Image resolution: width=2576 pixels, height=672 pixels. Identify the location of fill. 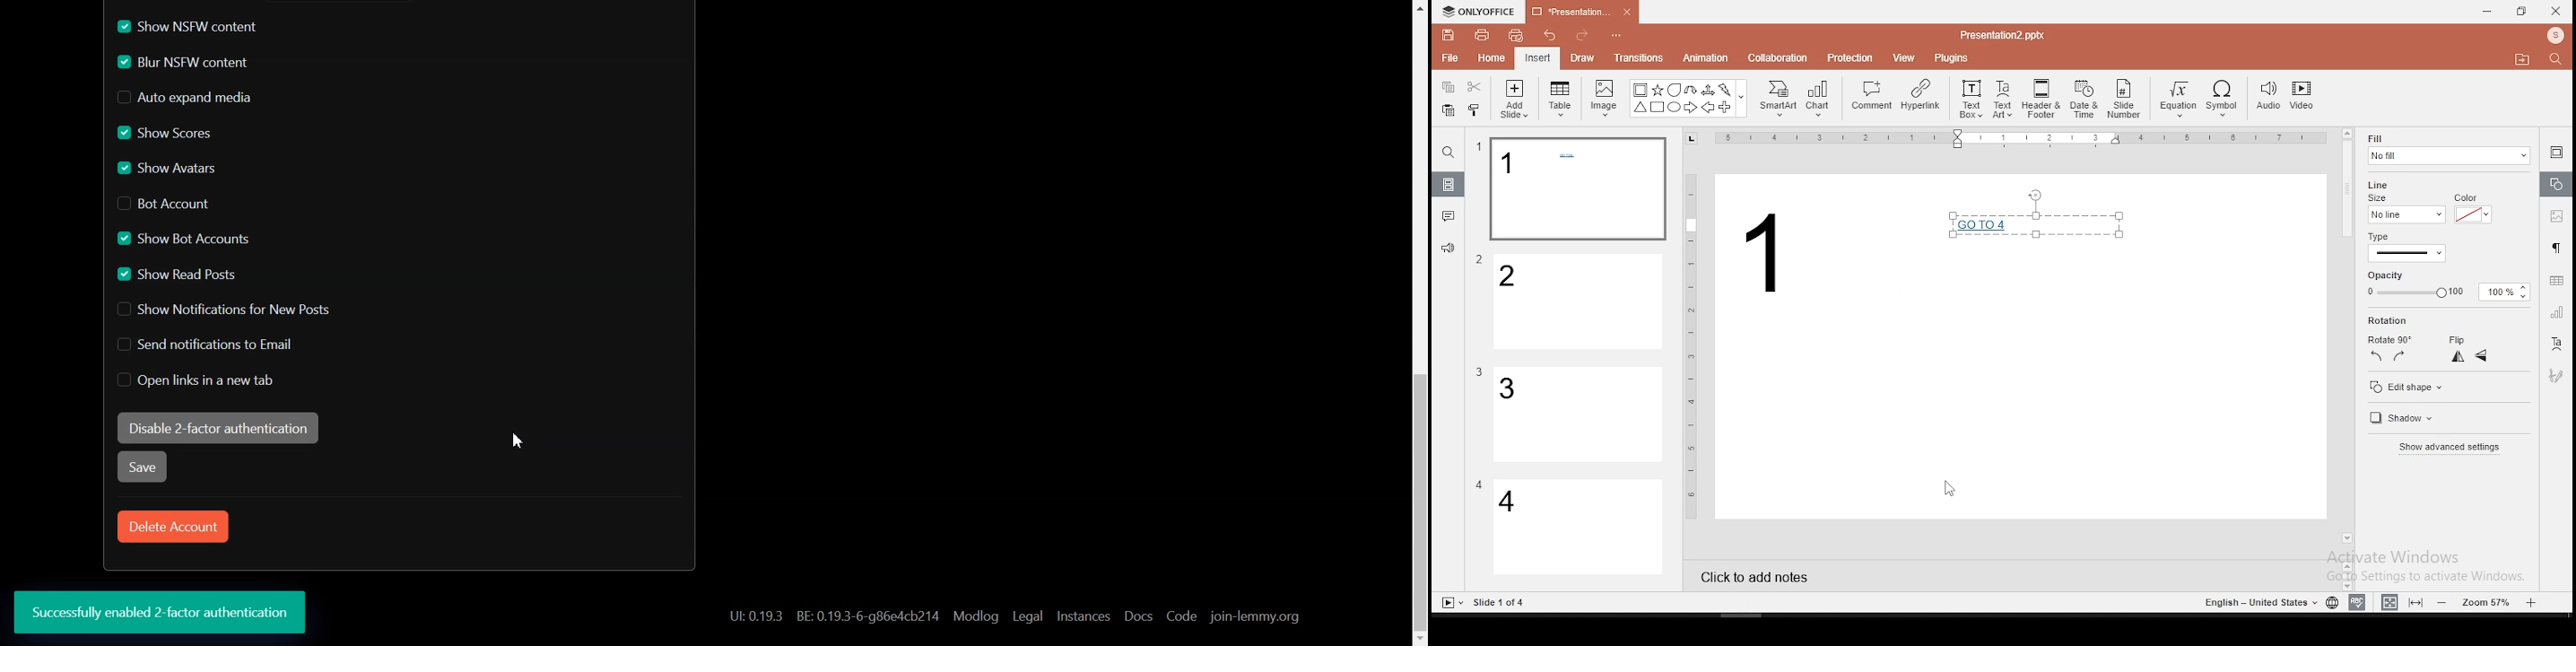
(2448, 149).